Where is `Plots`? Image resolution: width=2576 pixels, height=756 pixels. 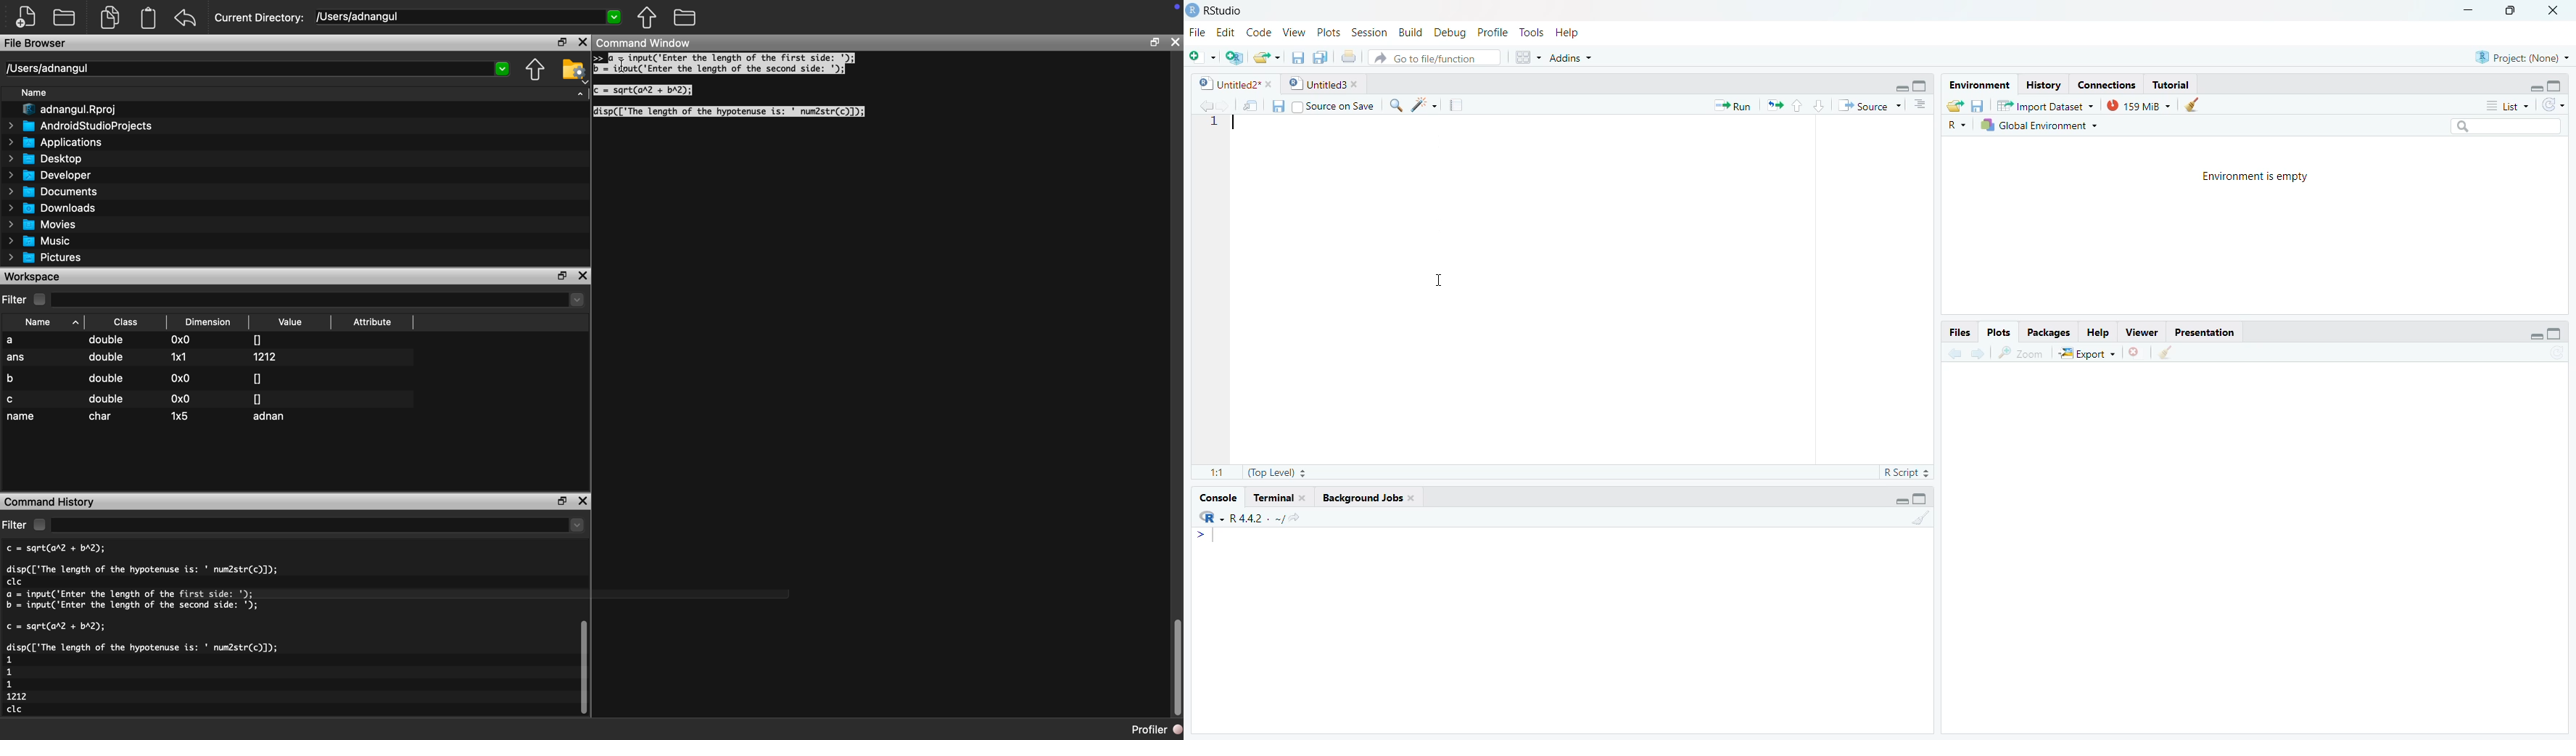
Plots is located at coordinates (1326, 32).